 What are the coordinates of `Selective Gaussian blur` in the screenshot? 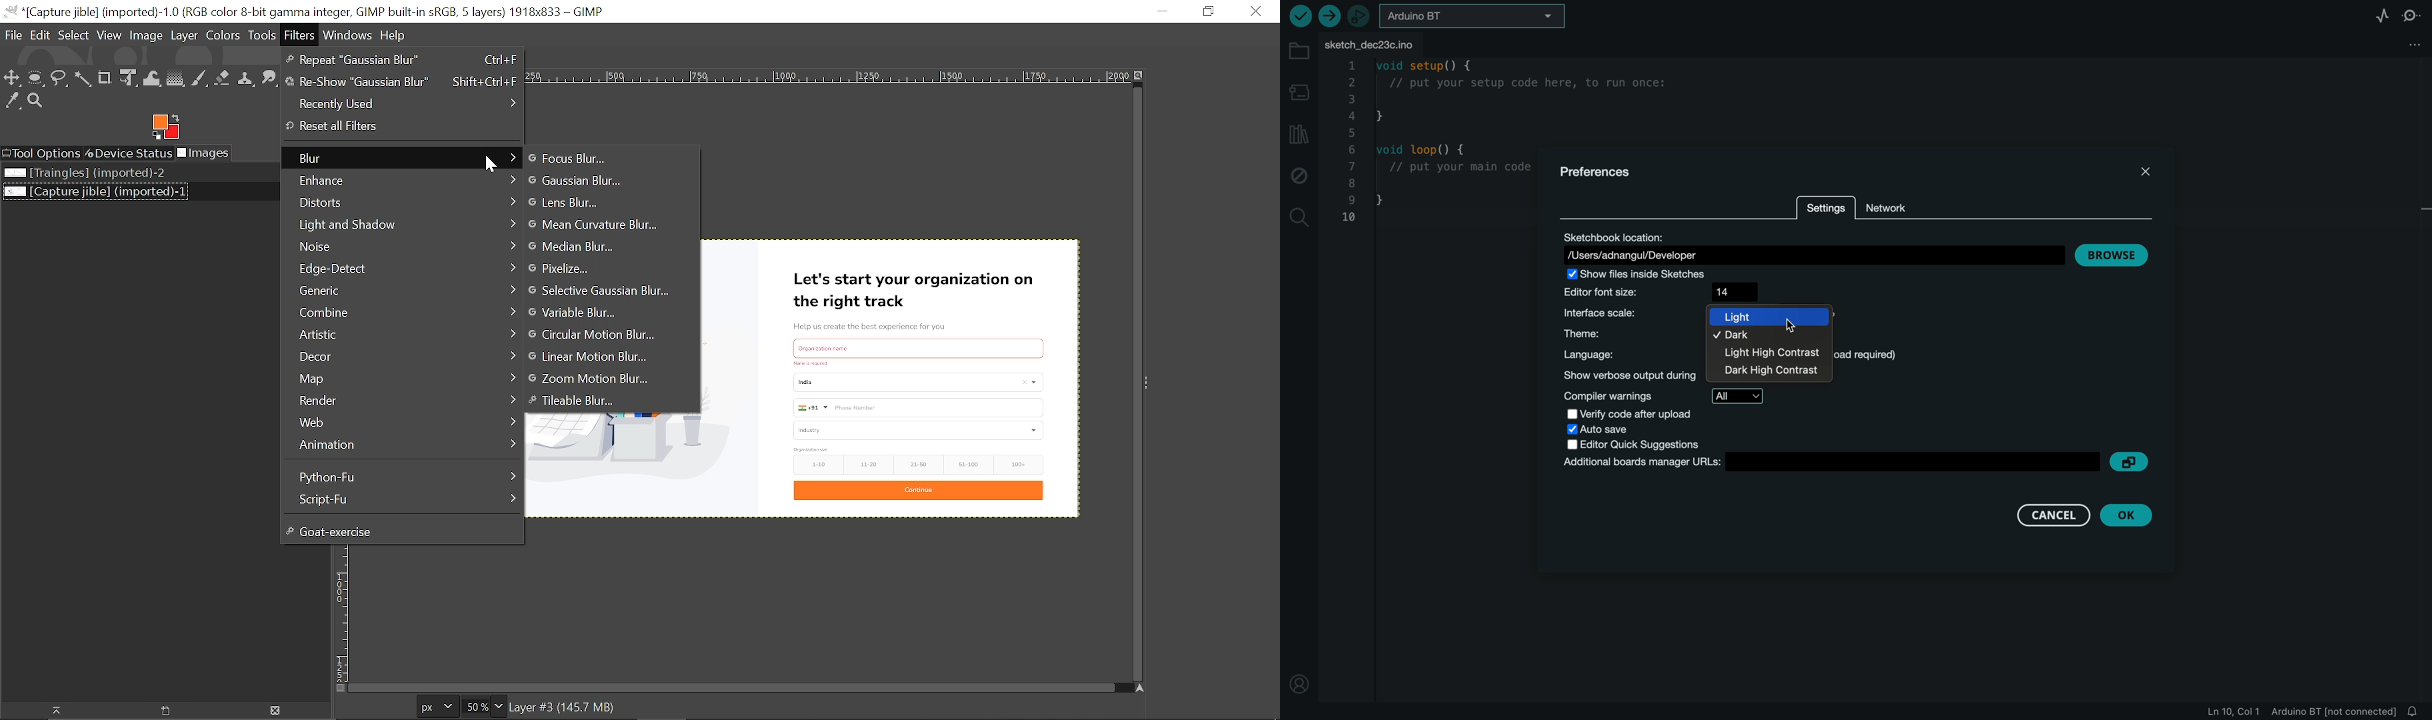 It's located at (603, 291).